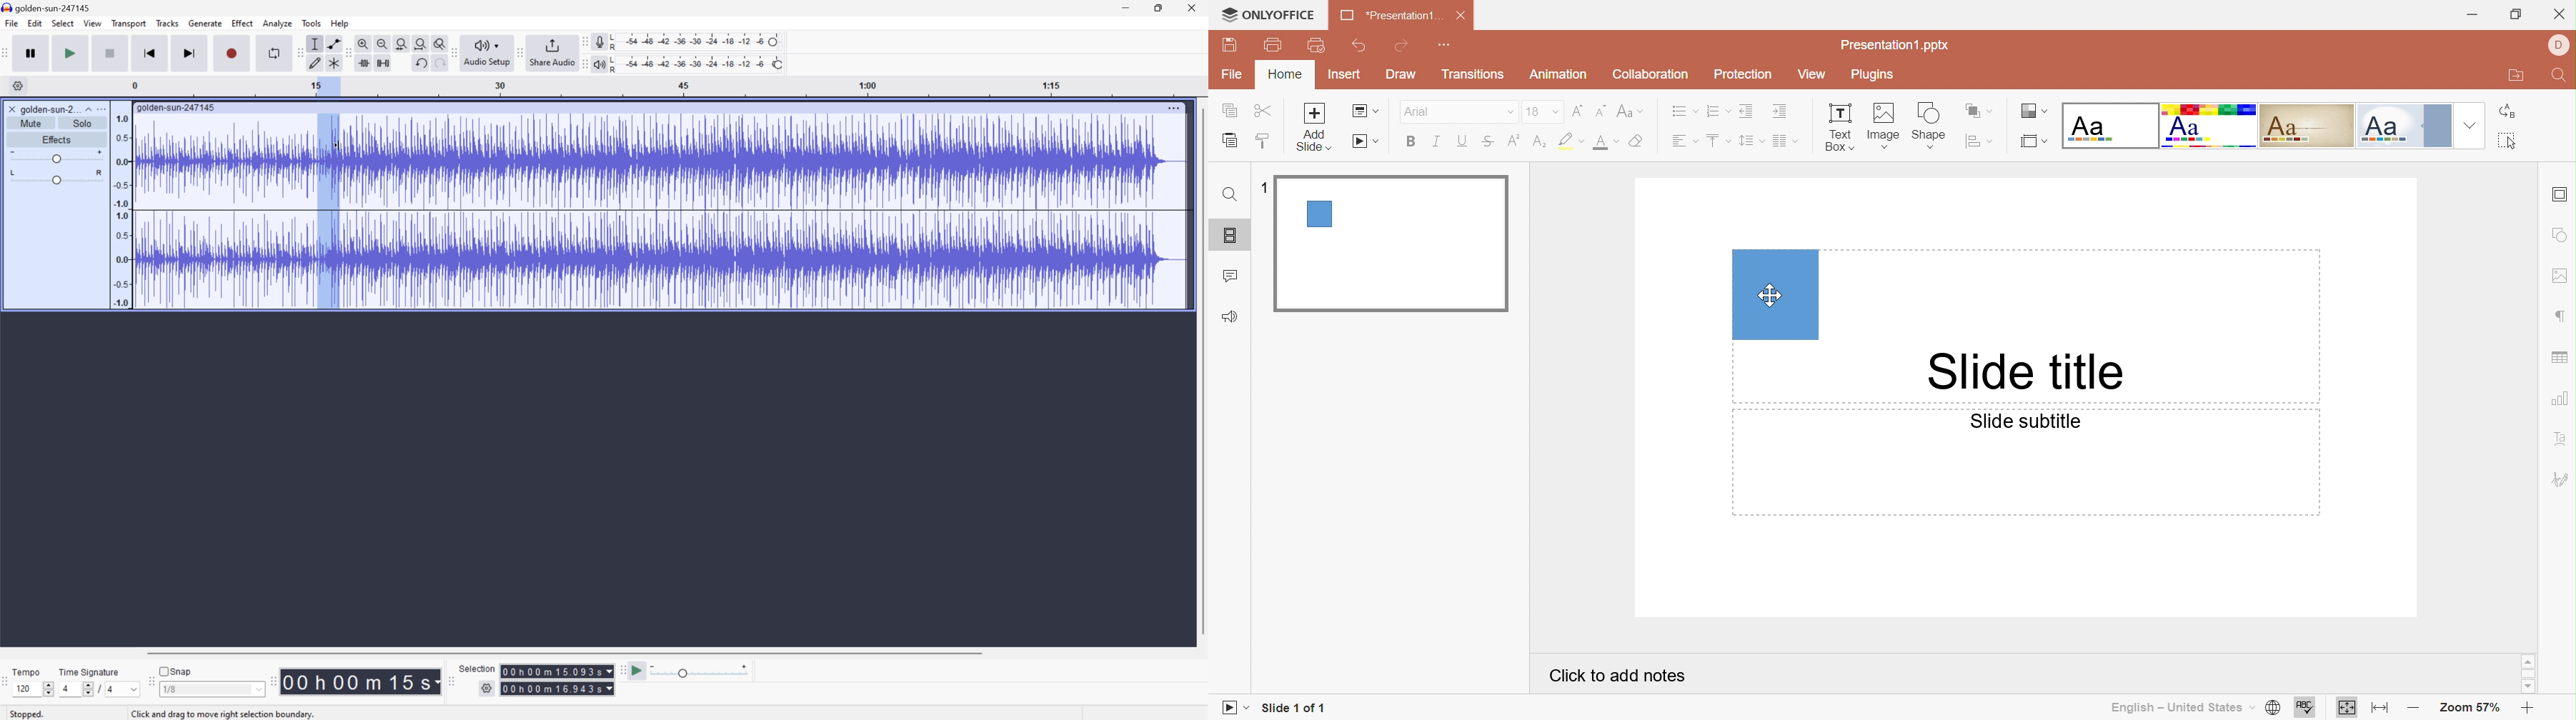  Describe the element at coordinates (451, 684) in the screenshot. I see `Audacity selection toolbar` at that location.